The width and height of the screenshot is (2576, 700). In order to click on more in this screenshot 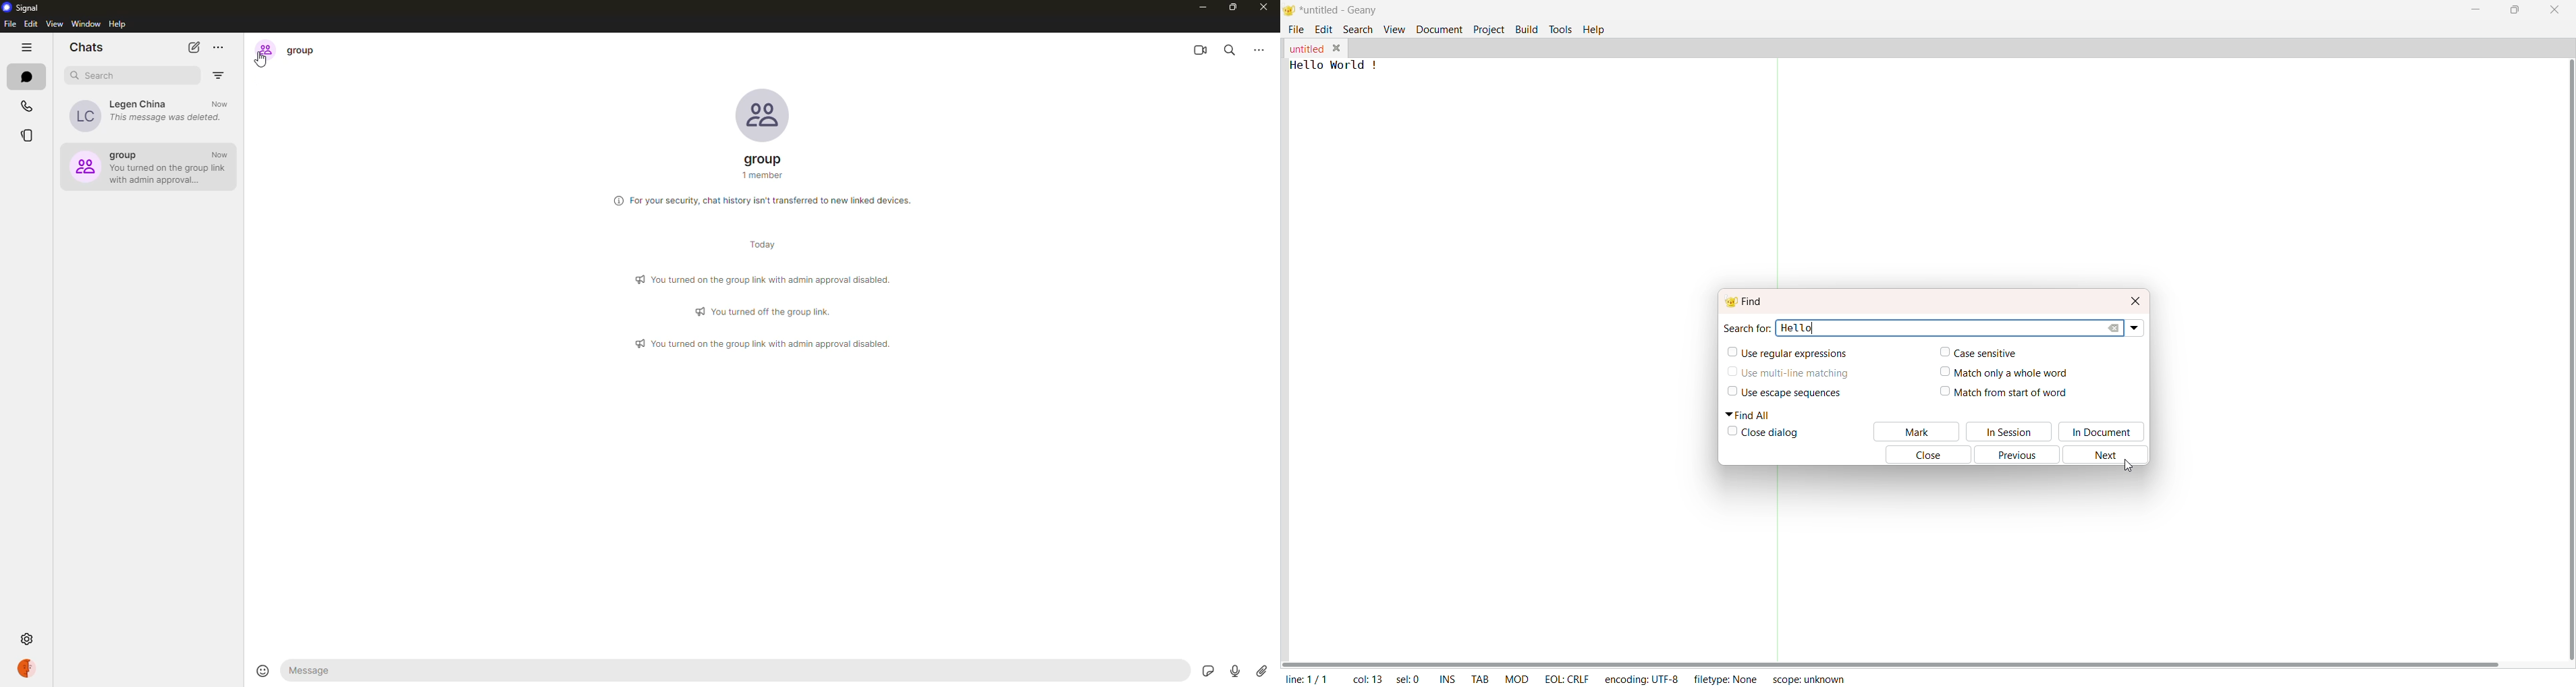, I will do `click(219, 47)`.